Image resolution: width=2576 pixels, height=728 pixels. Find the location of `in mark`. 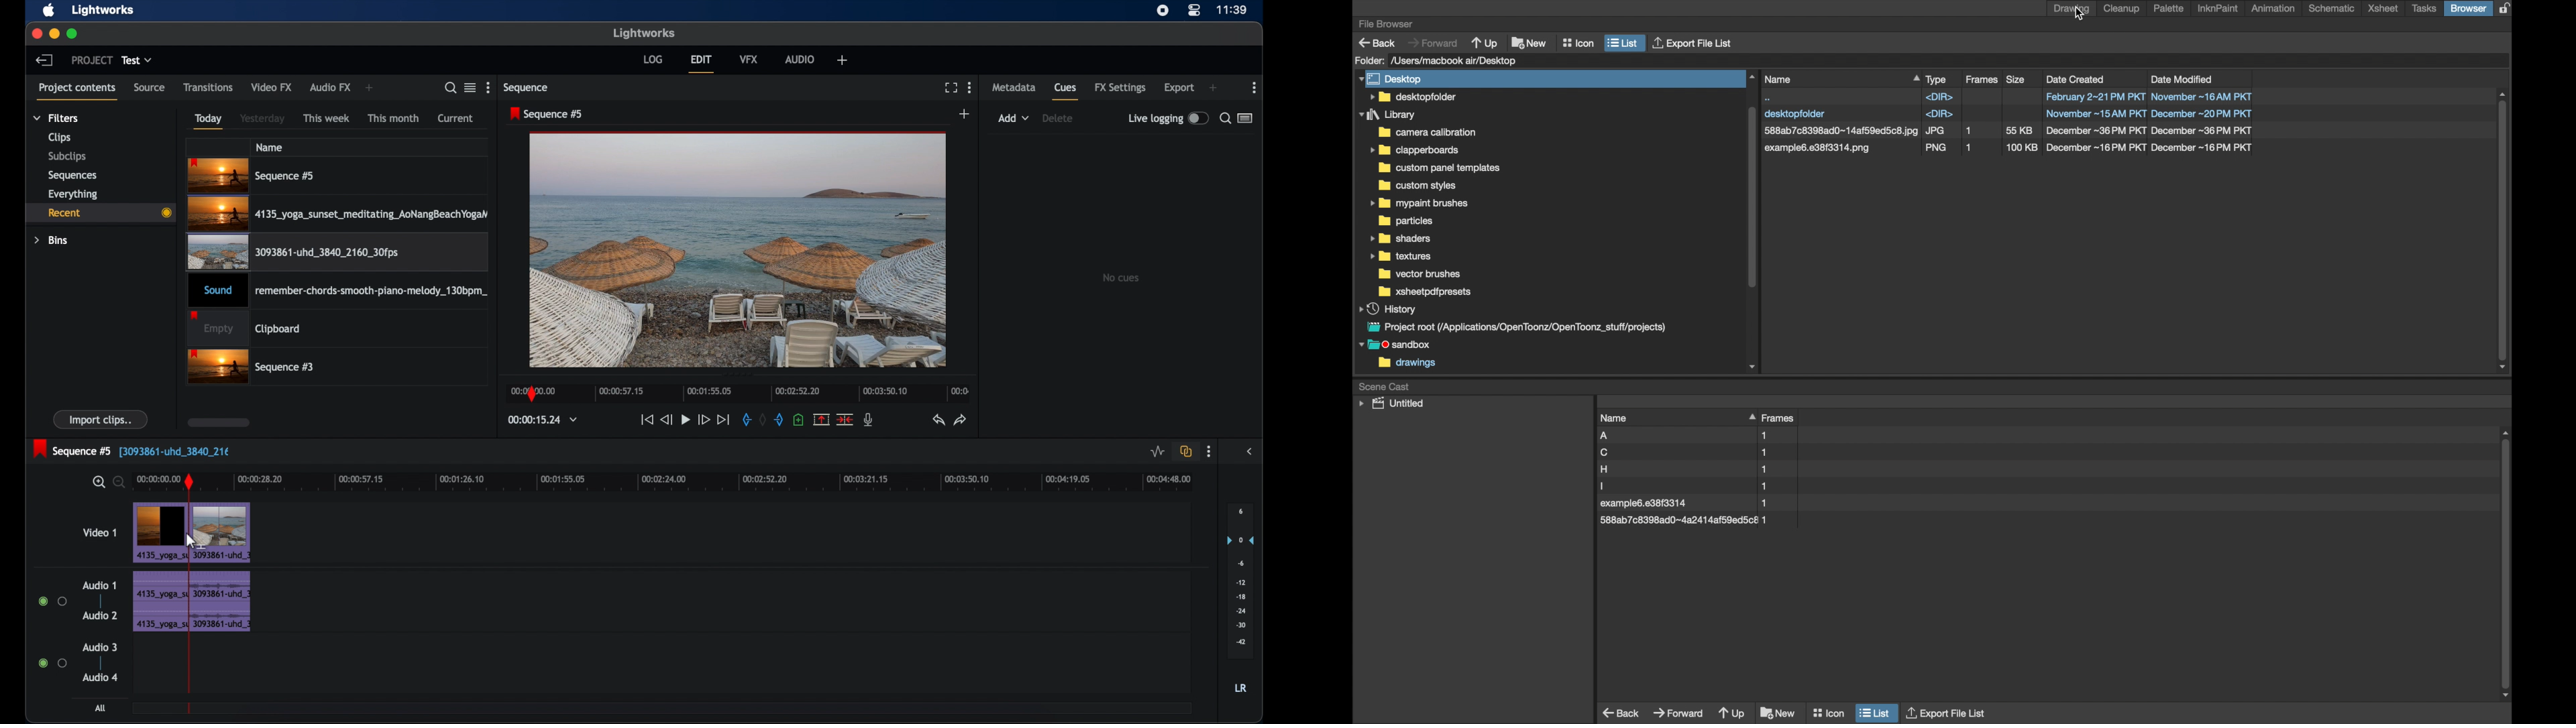

in mark is located at coordinates (745, 420).